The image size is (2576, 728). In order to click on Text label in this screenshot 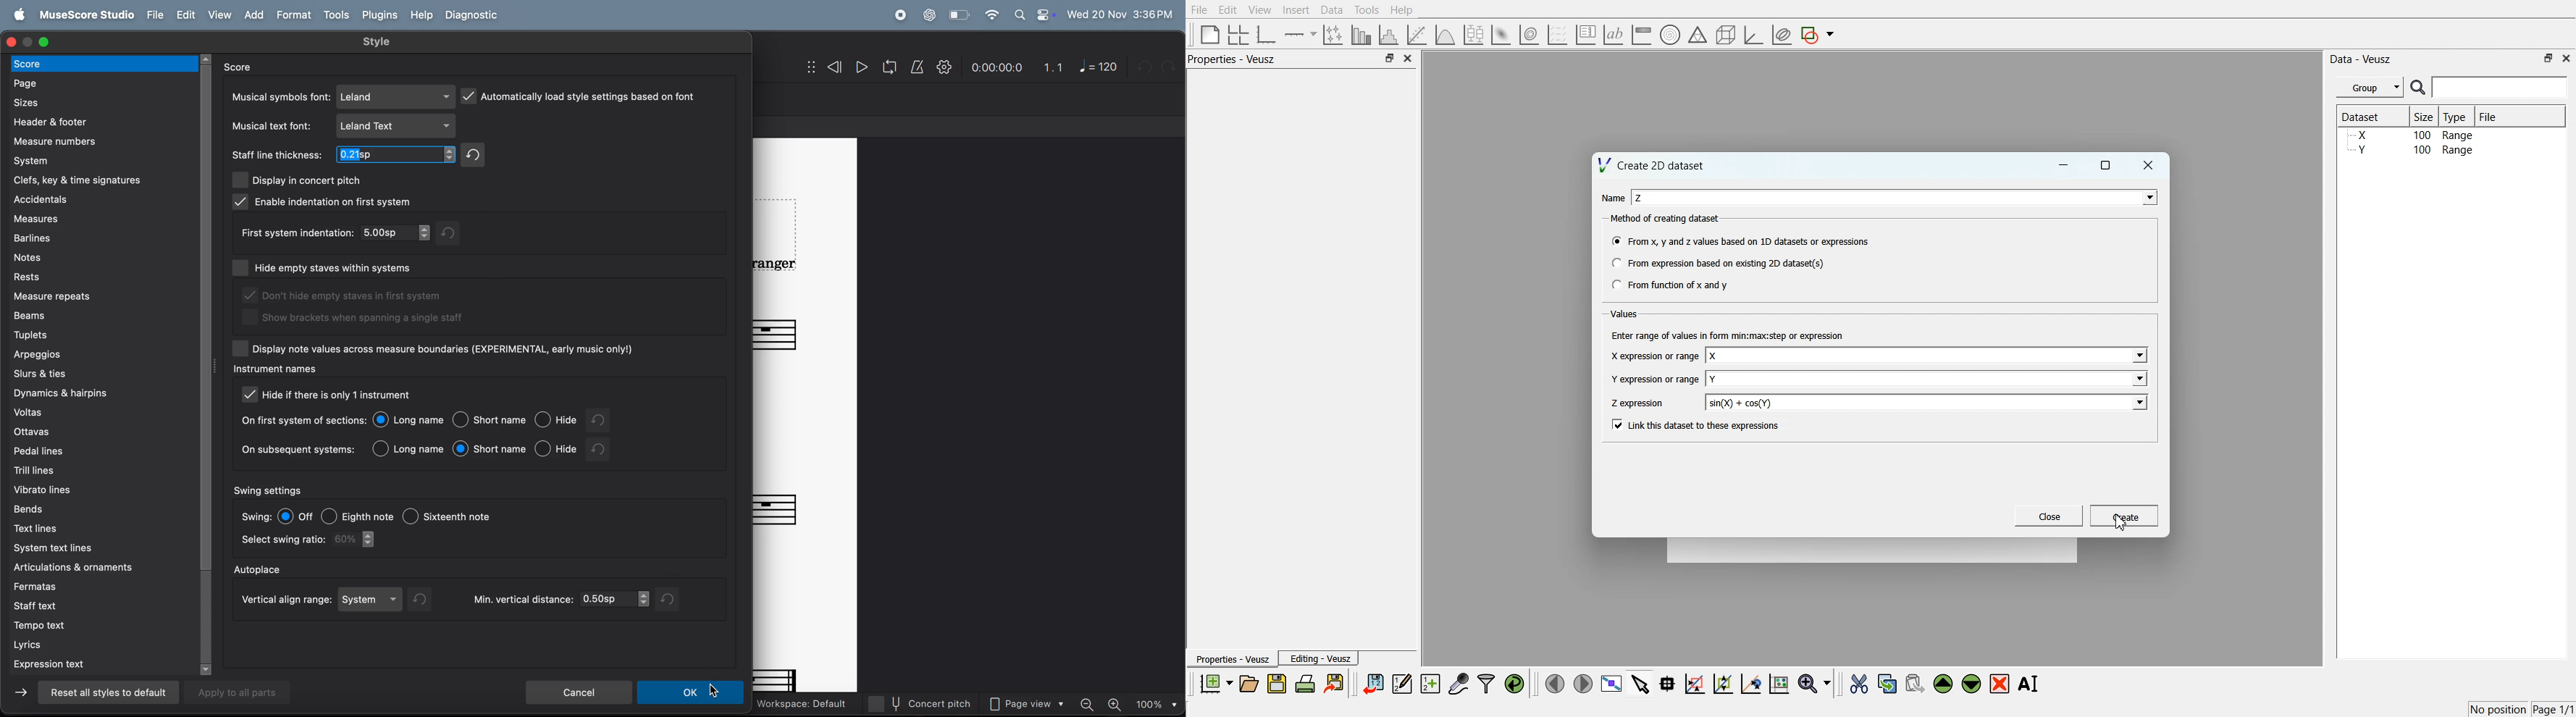, I will do `click(1614, 35)`.